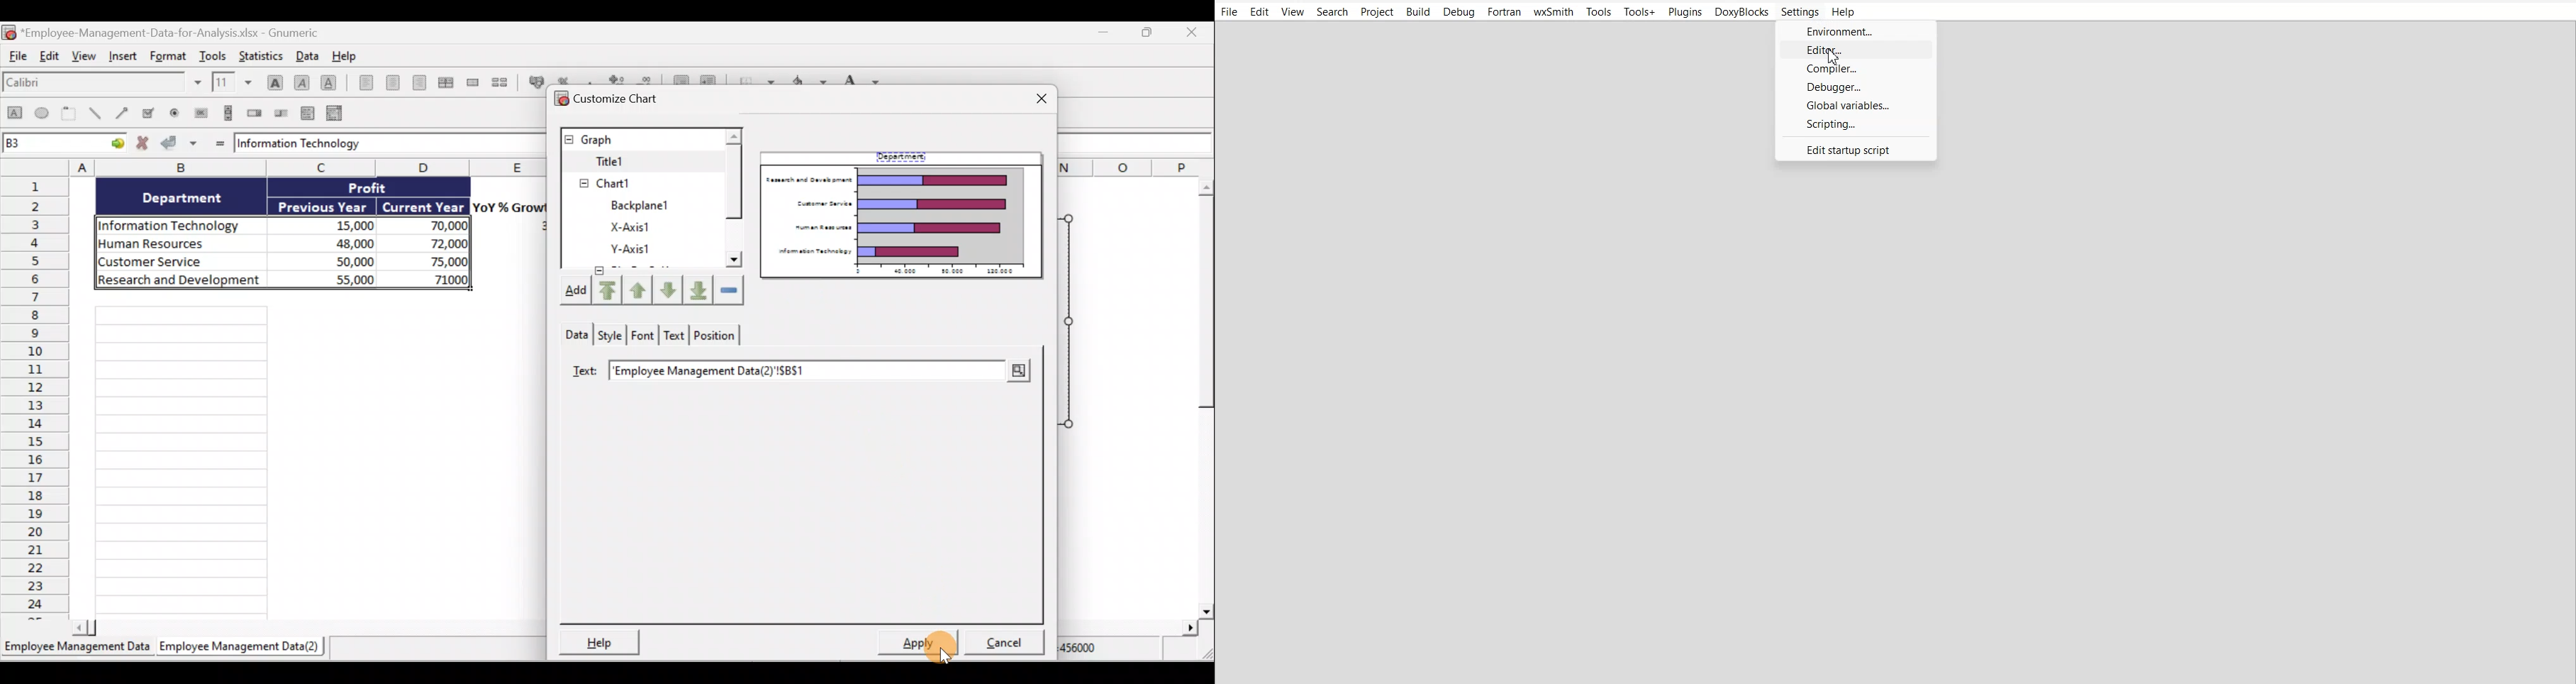 The width and height of the screenshot is (2576, 700). Describe the element at coordinates (179, 143) in the screenshot. I see `Accept change` at that location.